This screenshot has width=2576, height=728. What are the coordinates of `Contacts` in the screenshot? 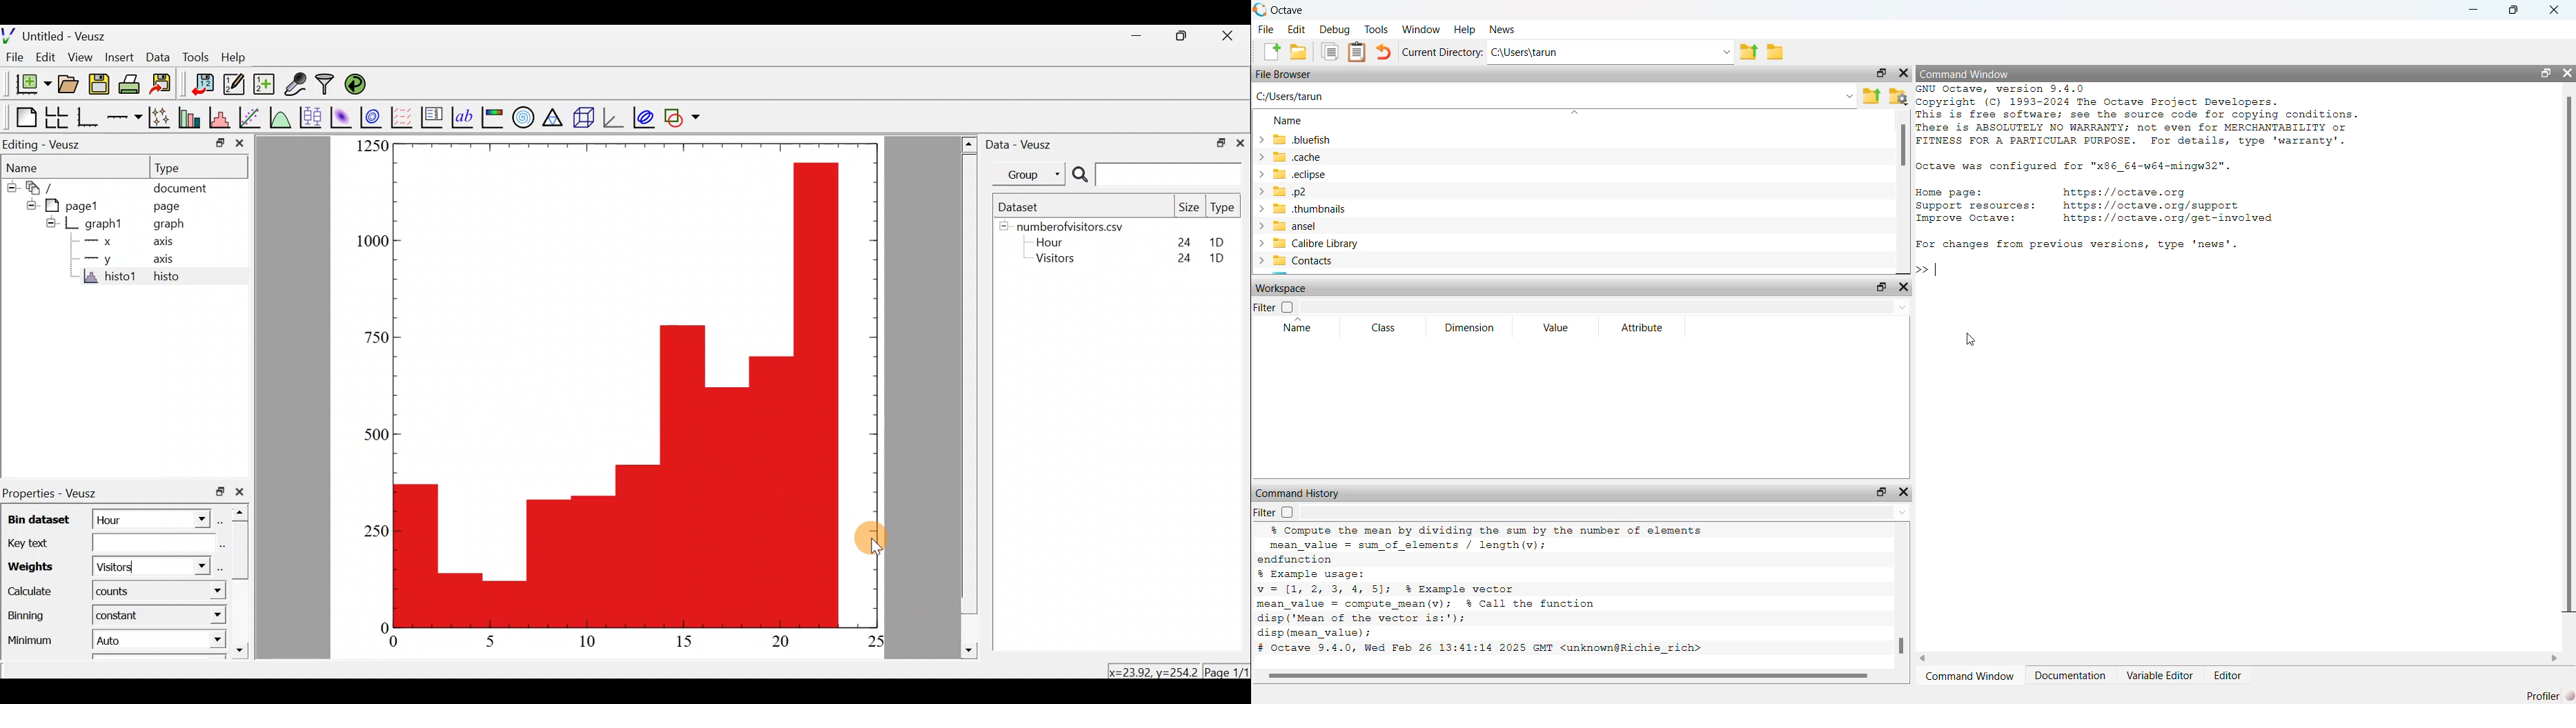 It's located at (1303, 261).